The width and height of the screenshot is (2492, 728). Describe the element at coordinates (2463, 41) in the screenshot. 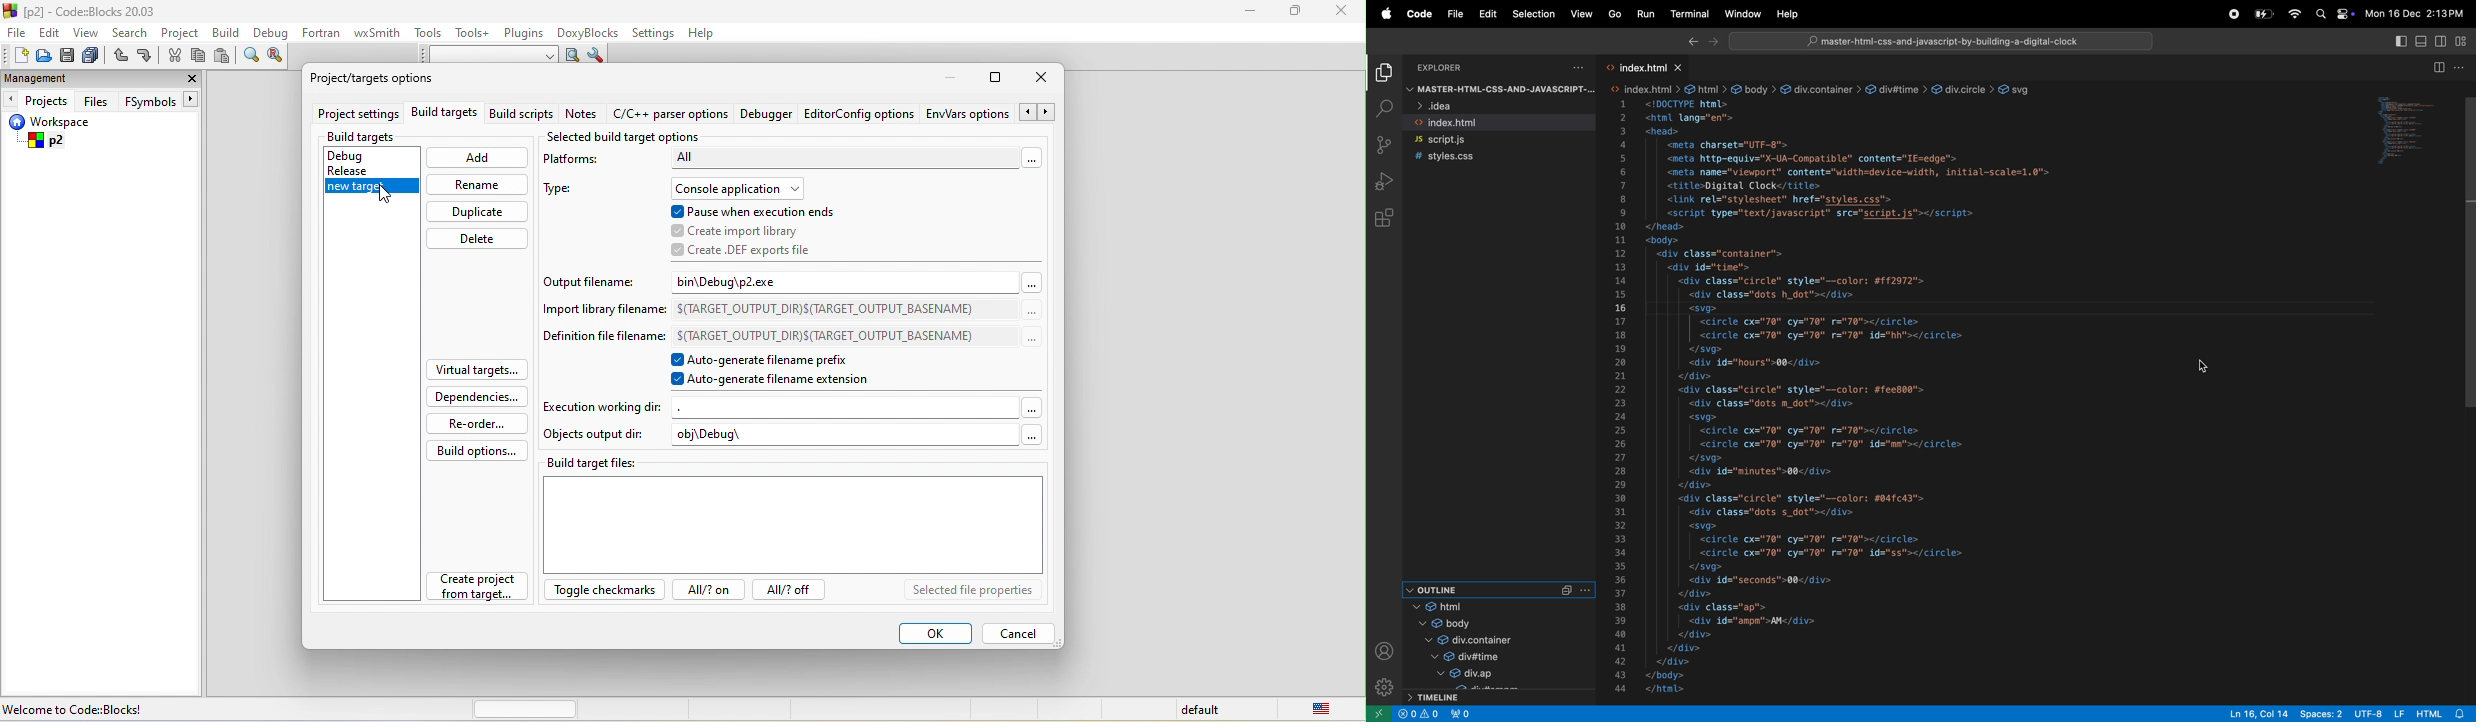

I see `customize layout` at that location.